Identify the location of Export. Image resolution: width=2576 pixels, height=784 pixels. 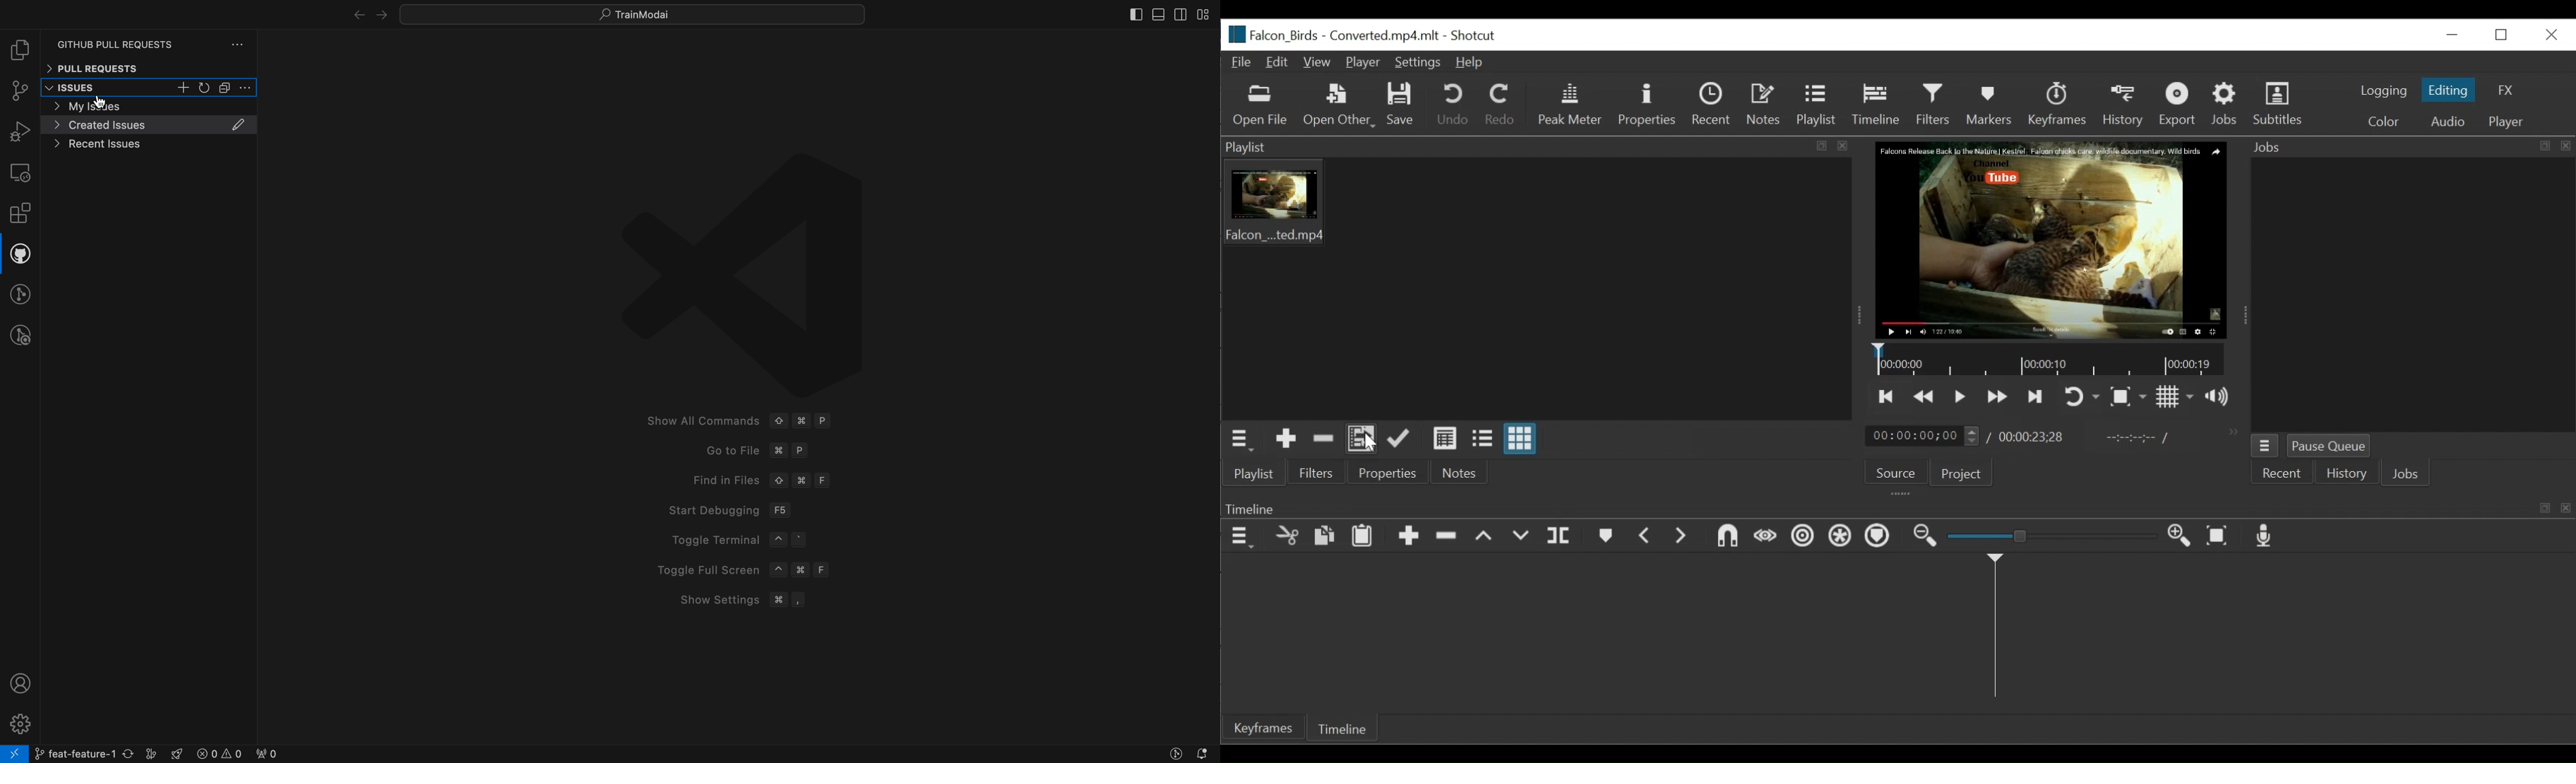
(2180, 105).